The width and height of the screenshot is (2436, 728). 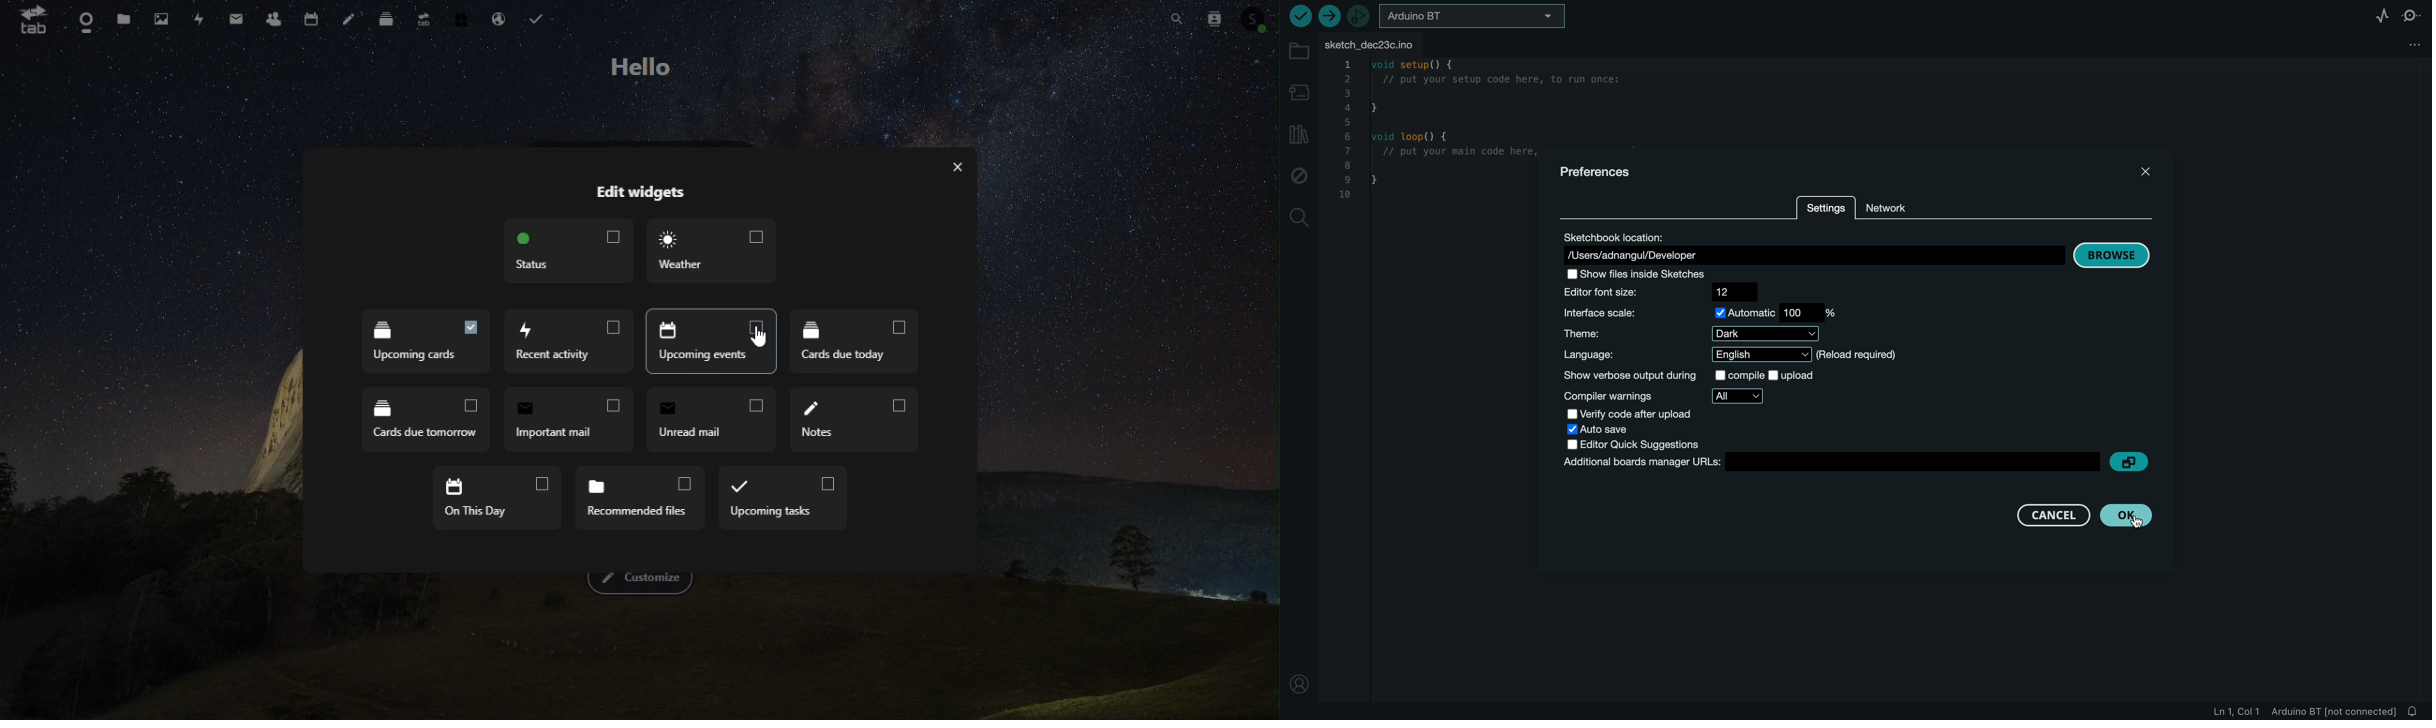 I want to click on profile, so click(x=1302, y=684).